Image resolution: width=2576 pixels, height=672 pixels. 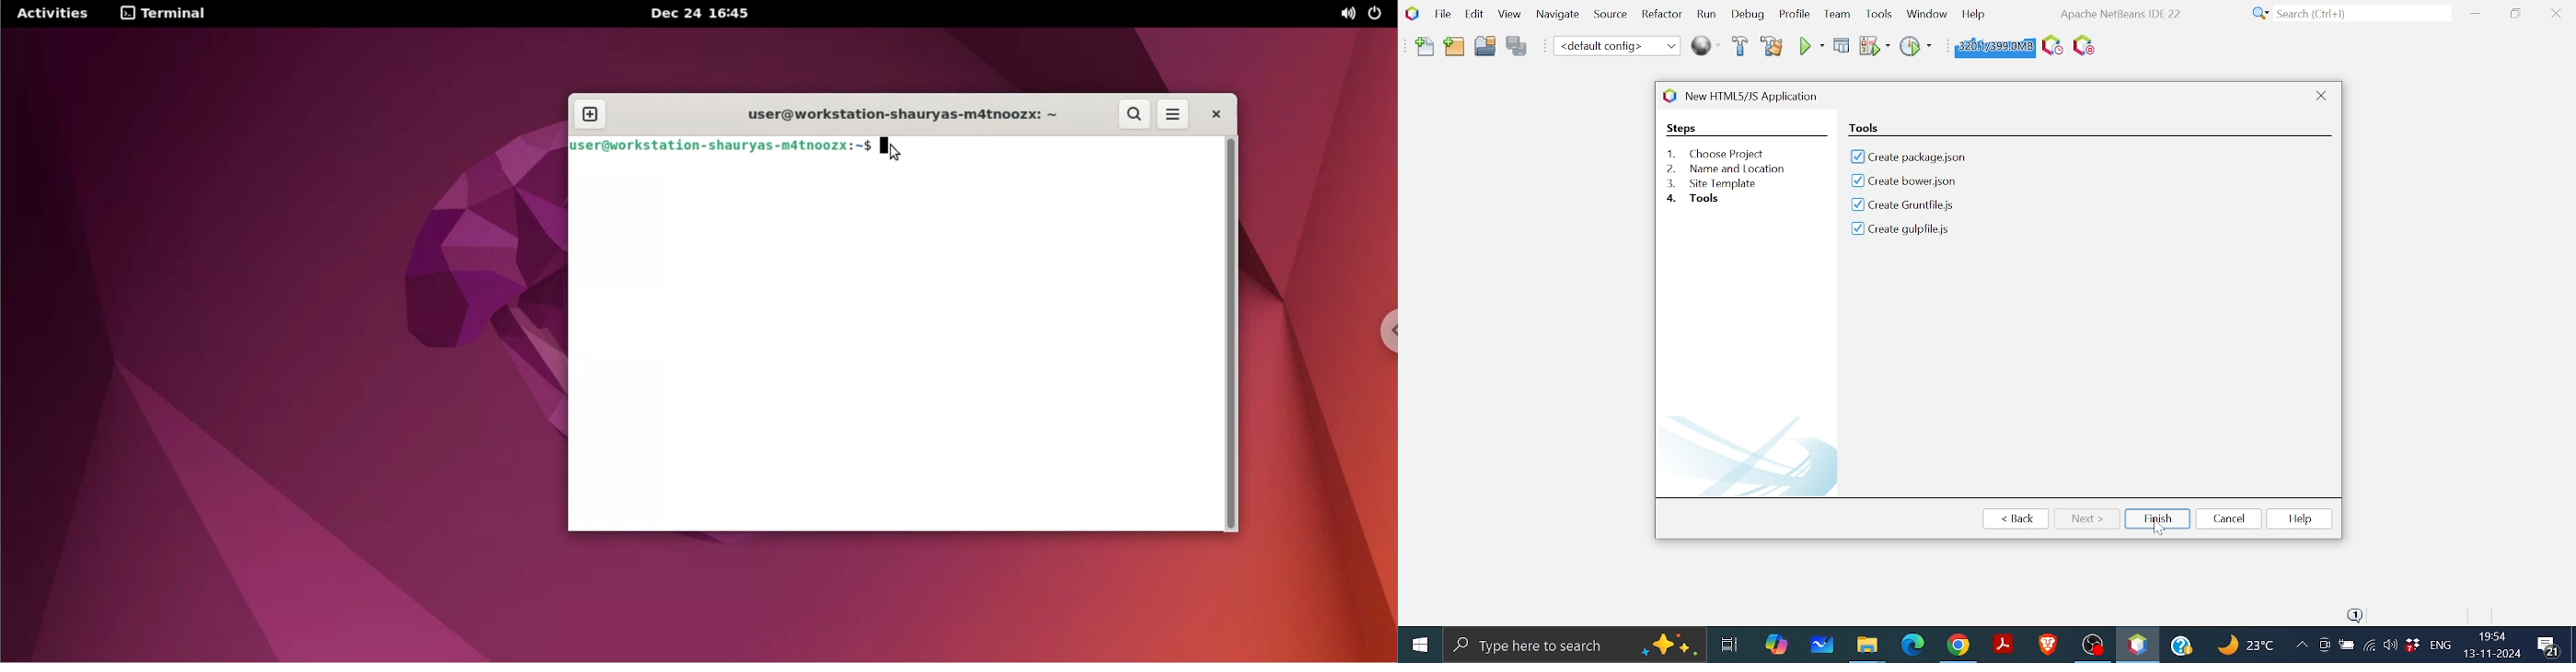 I want to click on Open project, so click(x=1485, y=49).